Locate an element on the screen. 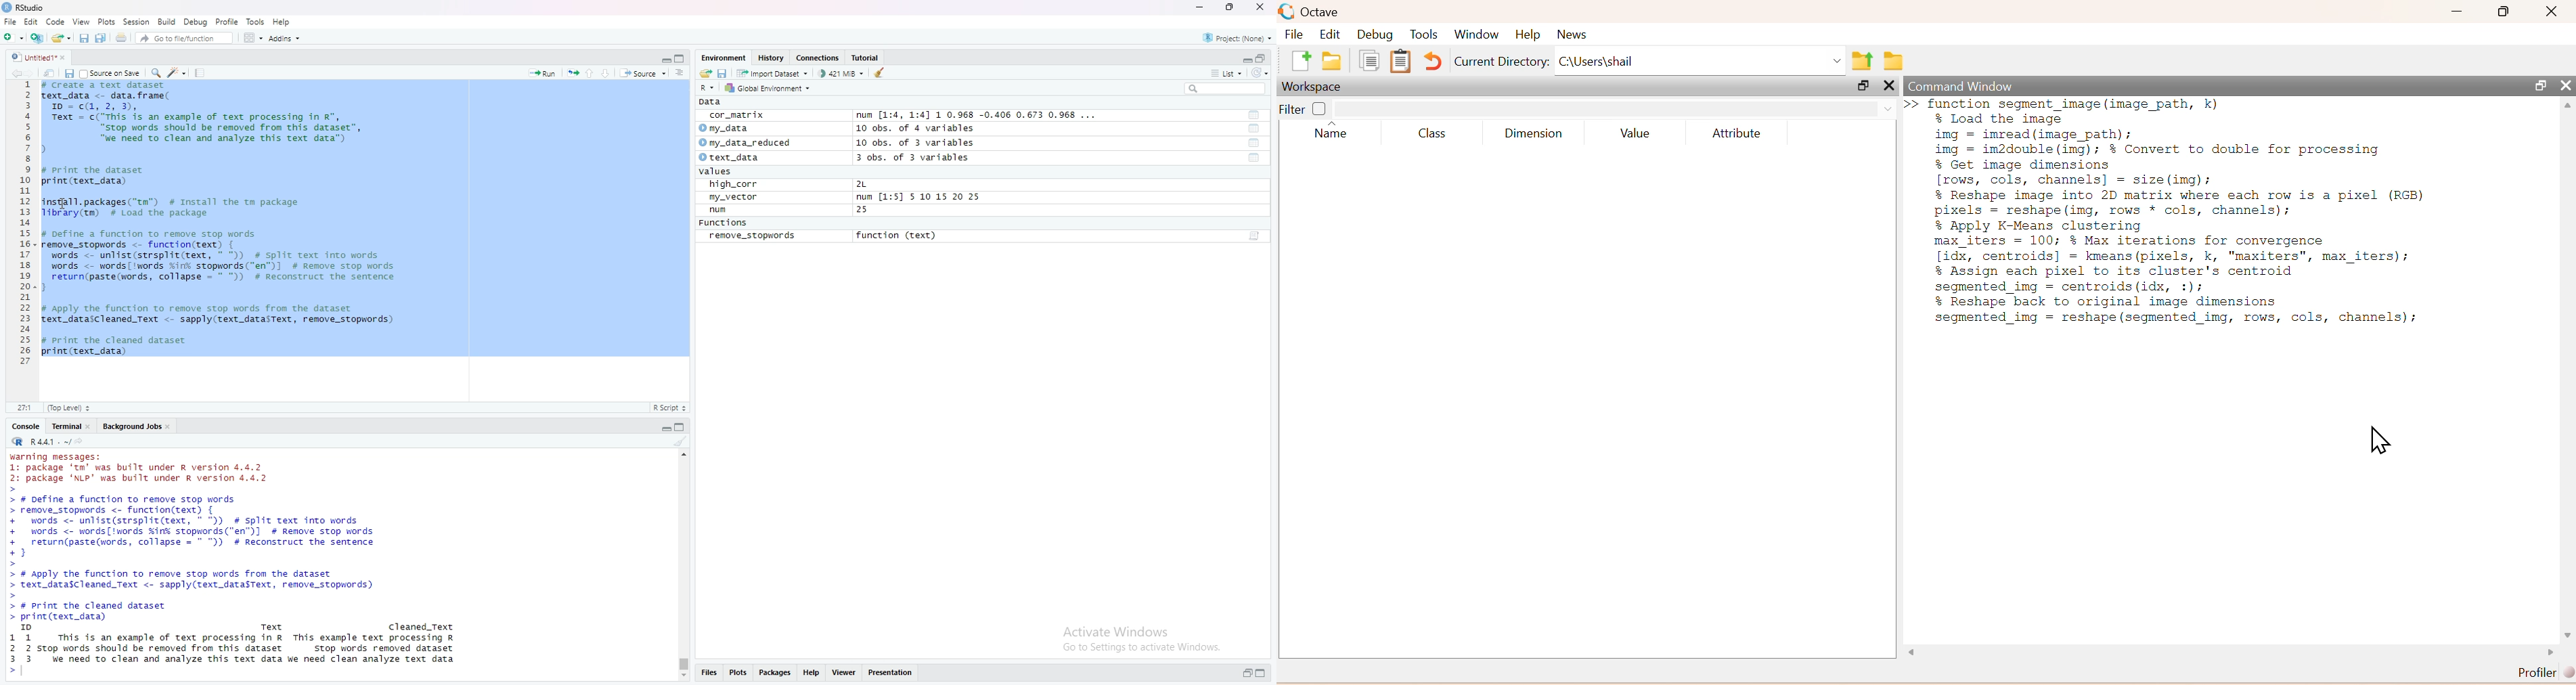  activate windows go to settings to activate windows is located at coordinates (1136, 638).